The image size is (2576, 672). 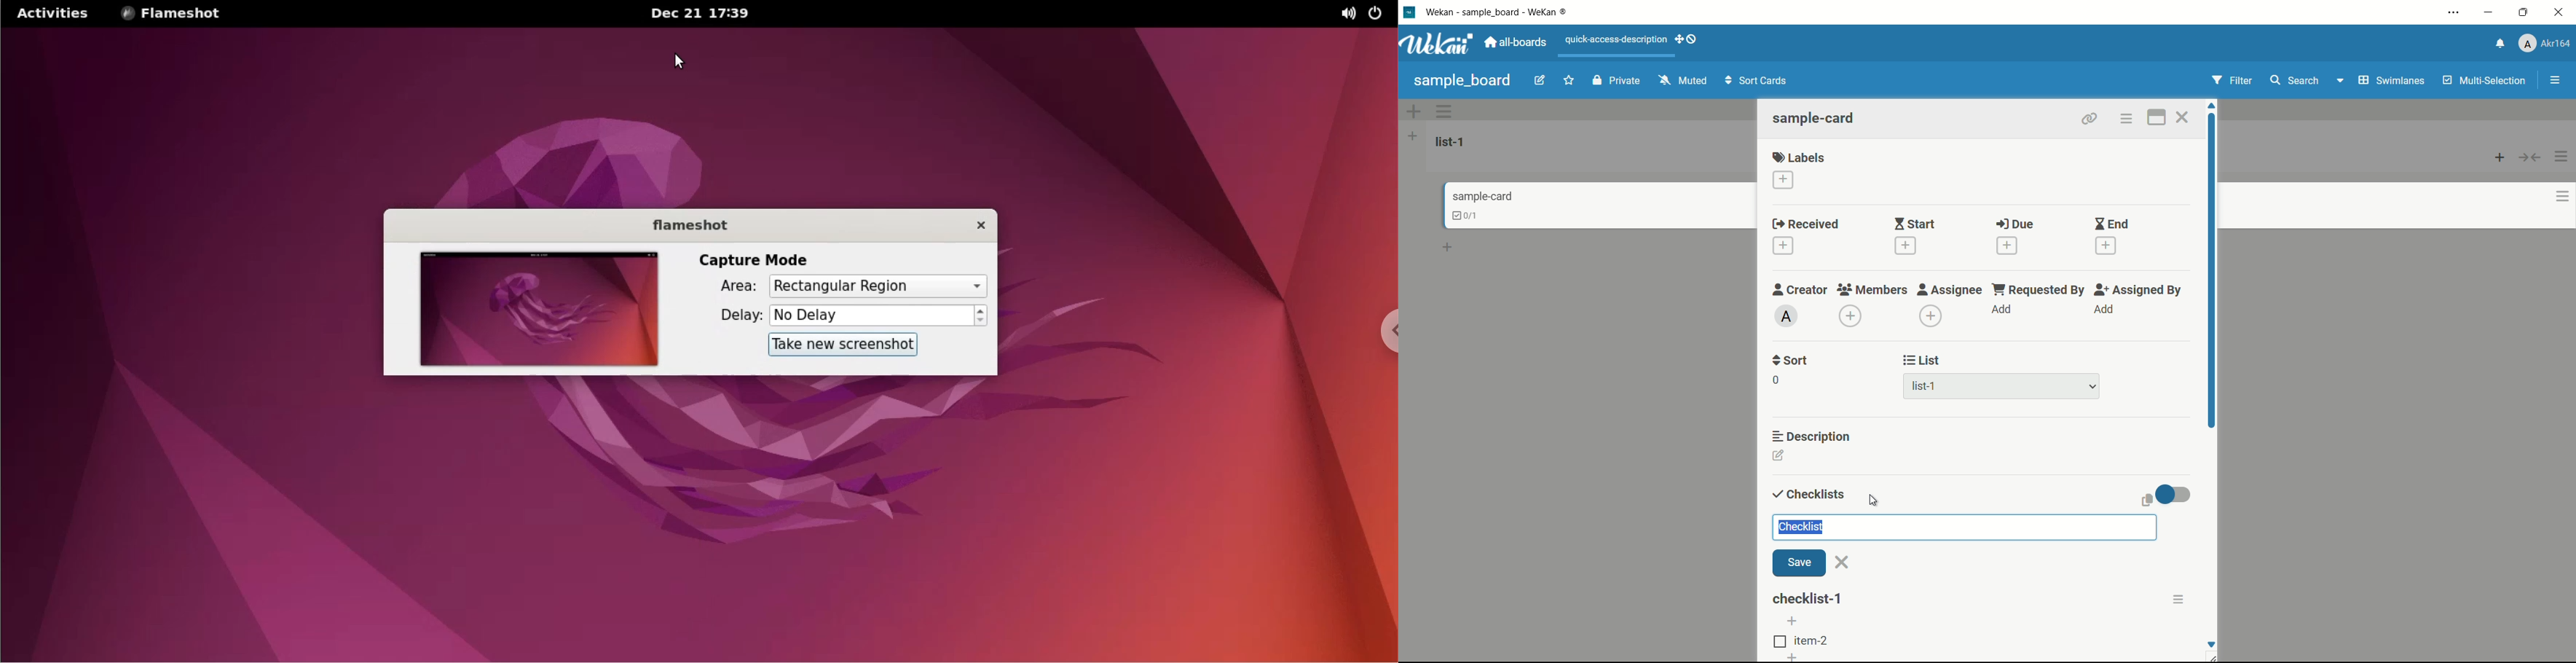 I want to click on muted, so click(x=1681, y=81).